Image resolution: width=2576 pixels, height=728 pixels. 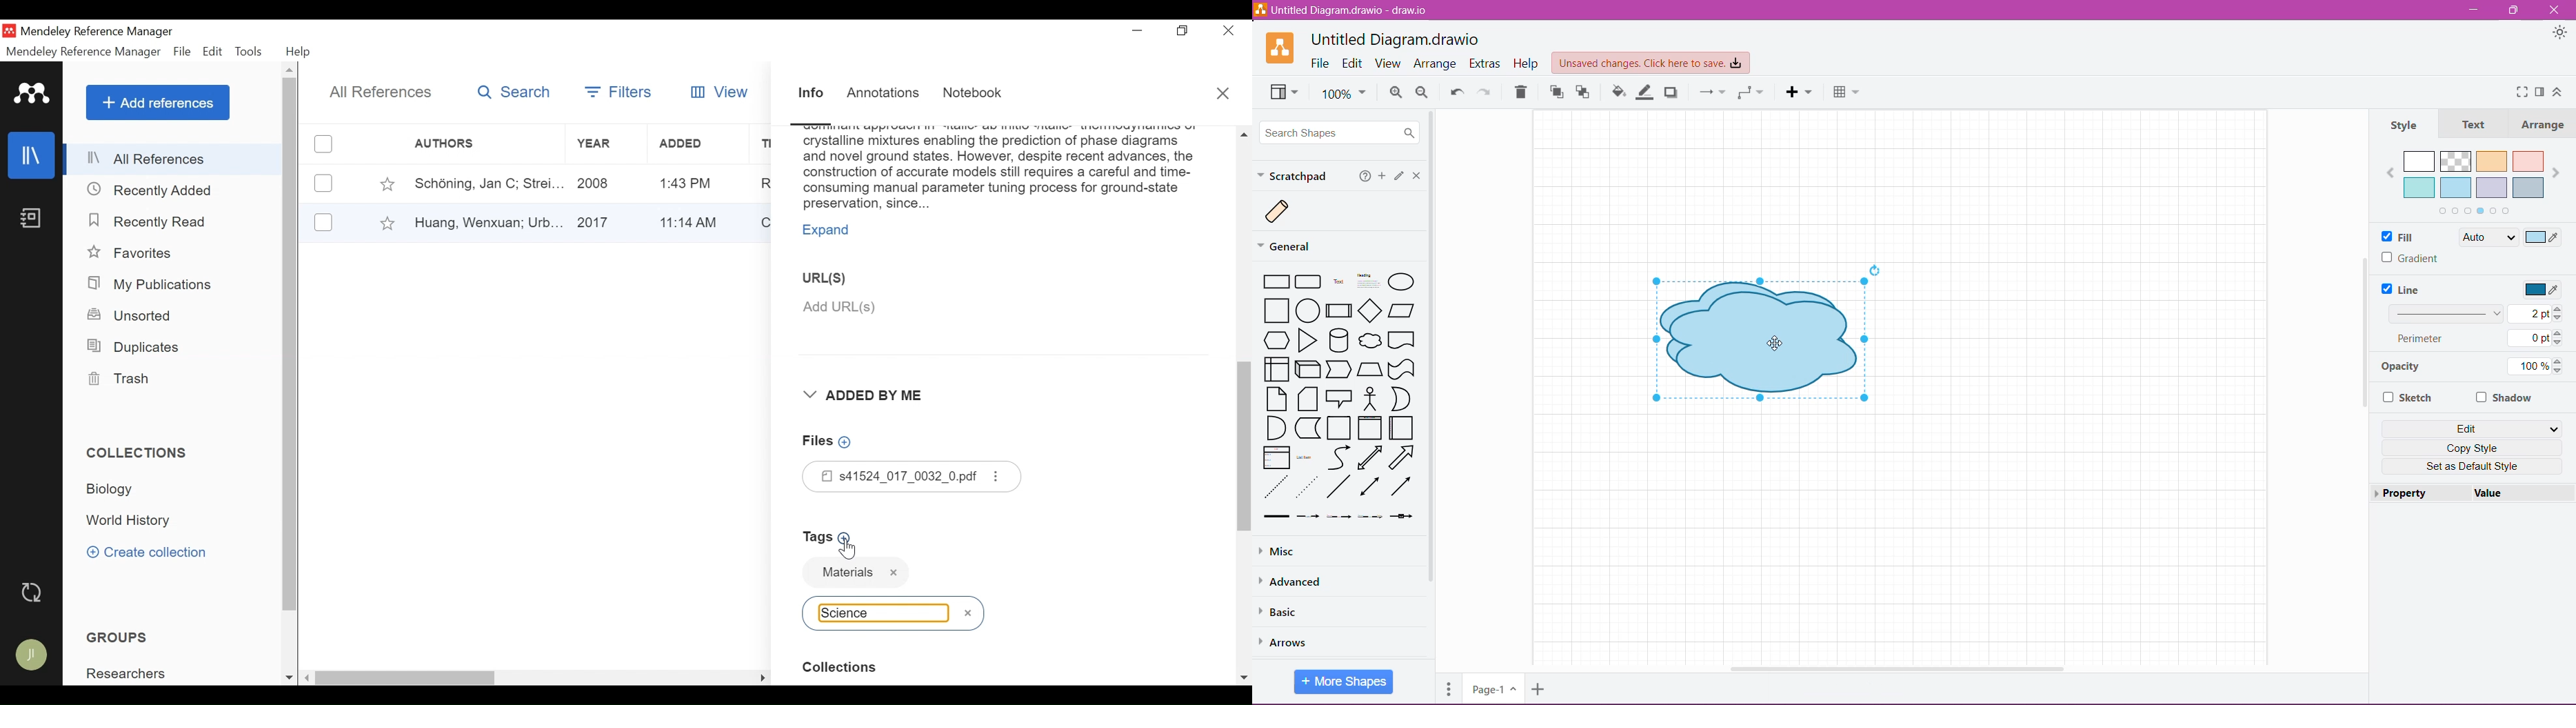 I want to click on Fullscreen, so click(x=2519, y=92).